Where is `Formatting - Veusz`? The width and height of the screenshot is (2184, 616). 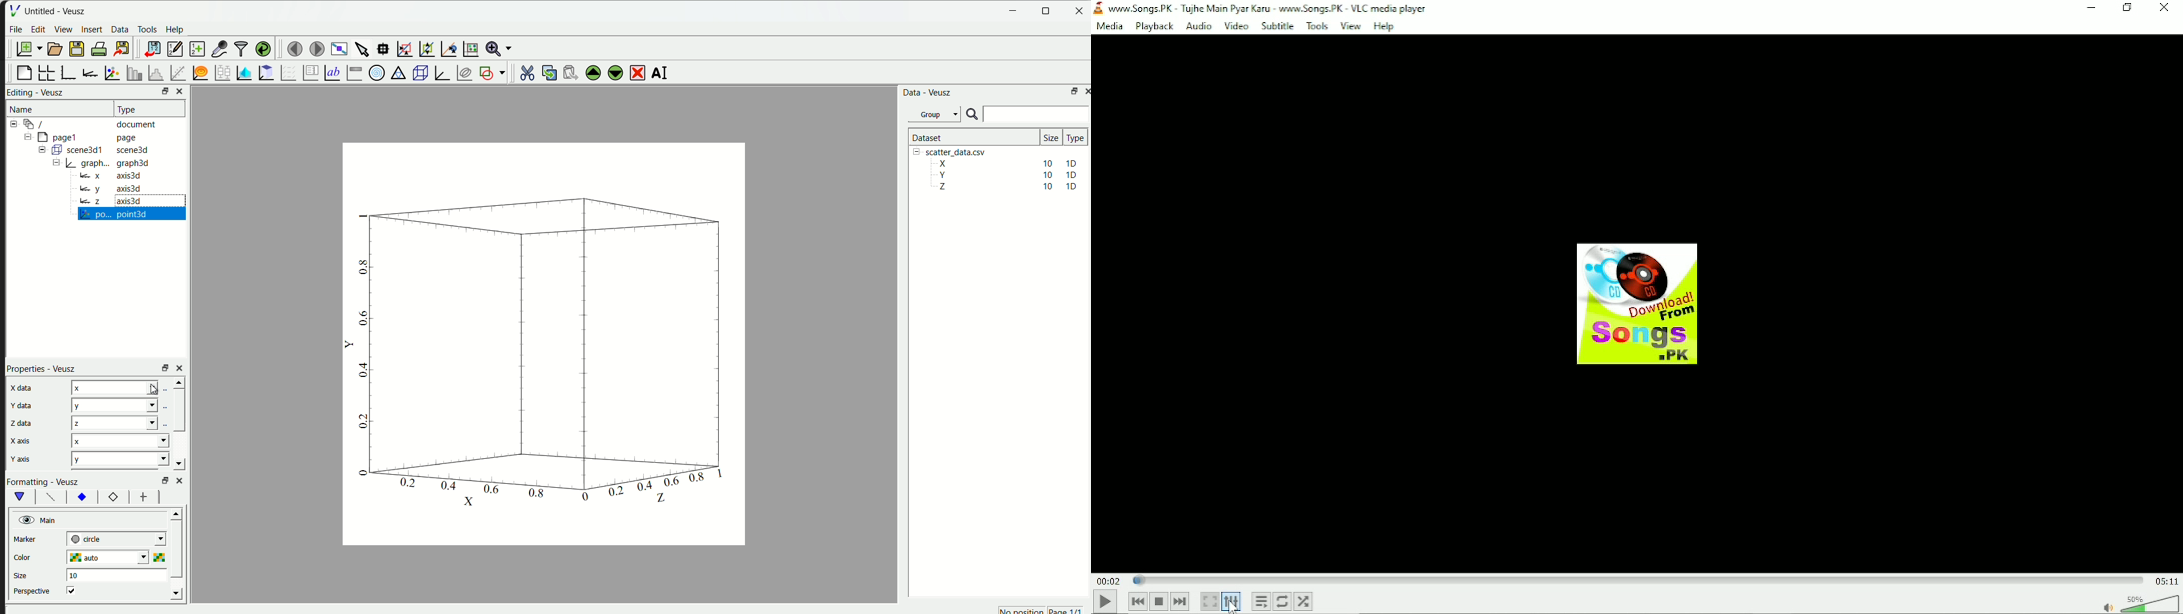 Formatting - Veusz is located at coordinates (48, 482).